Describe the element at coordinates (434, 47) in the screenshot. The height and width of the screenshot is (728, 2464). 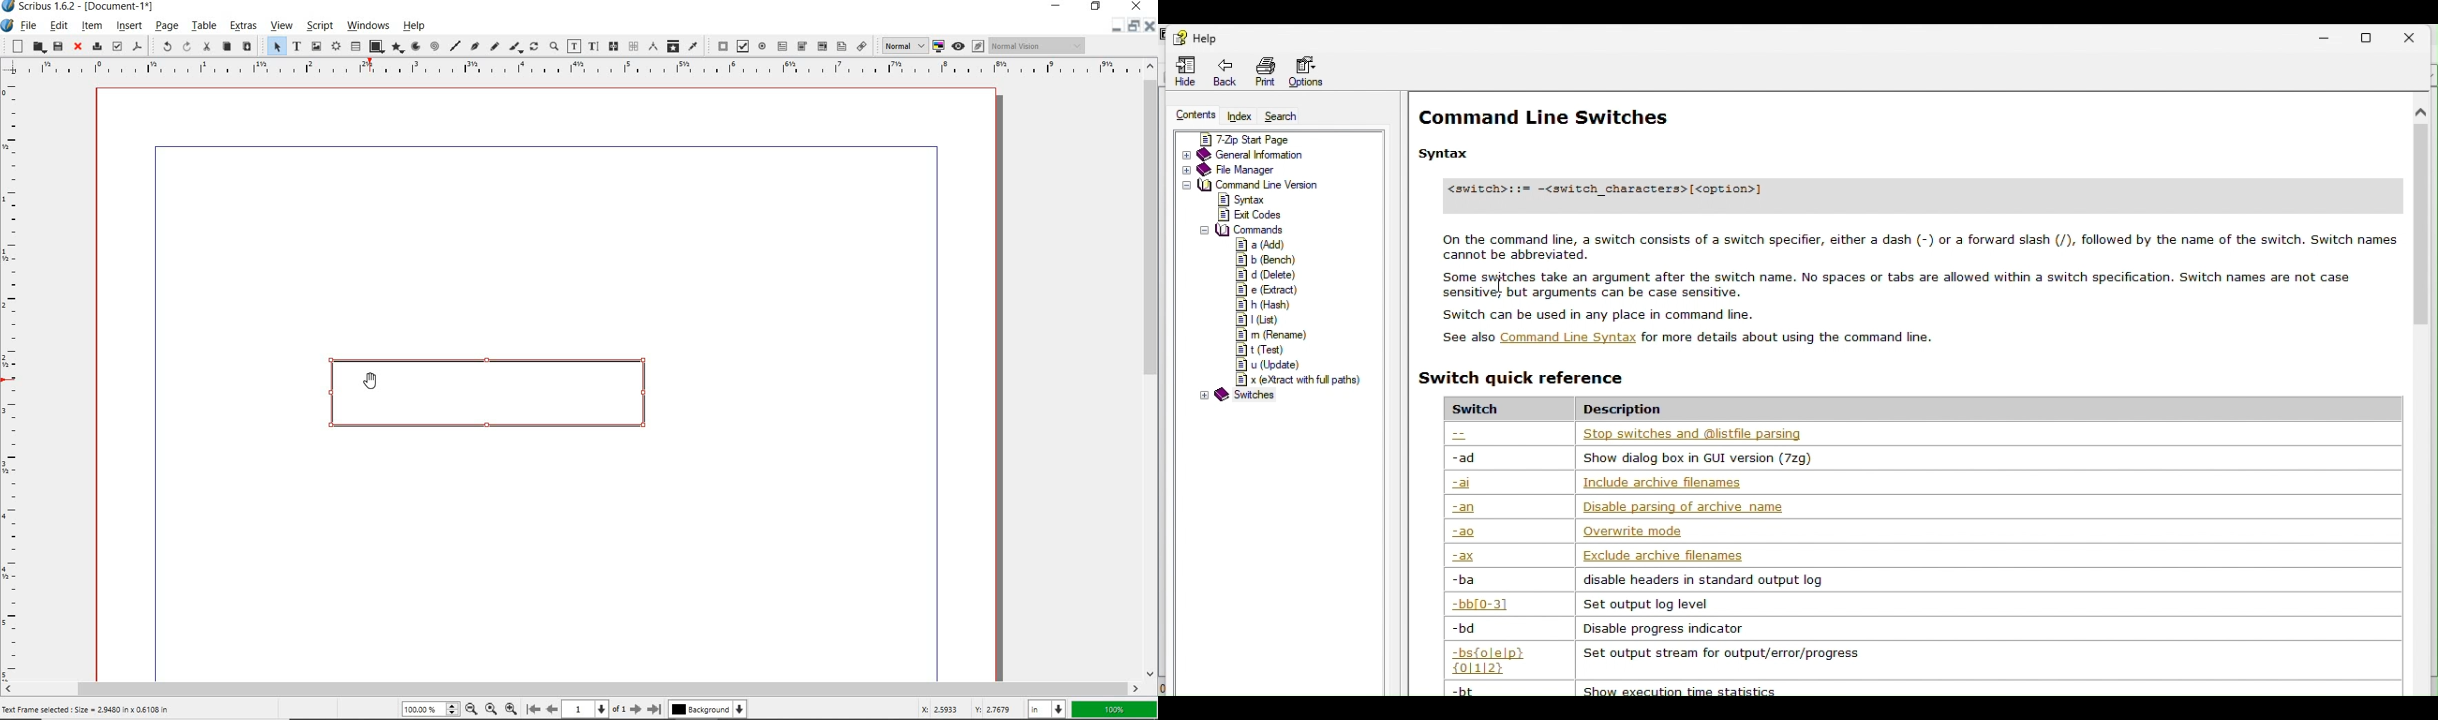
I see `spiral` at that location.